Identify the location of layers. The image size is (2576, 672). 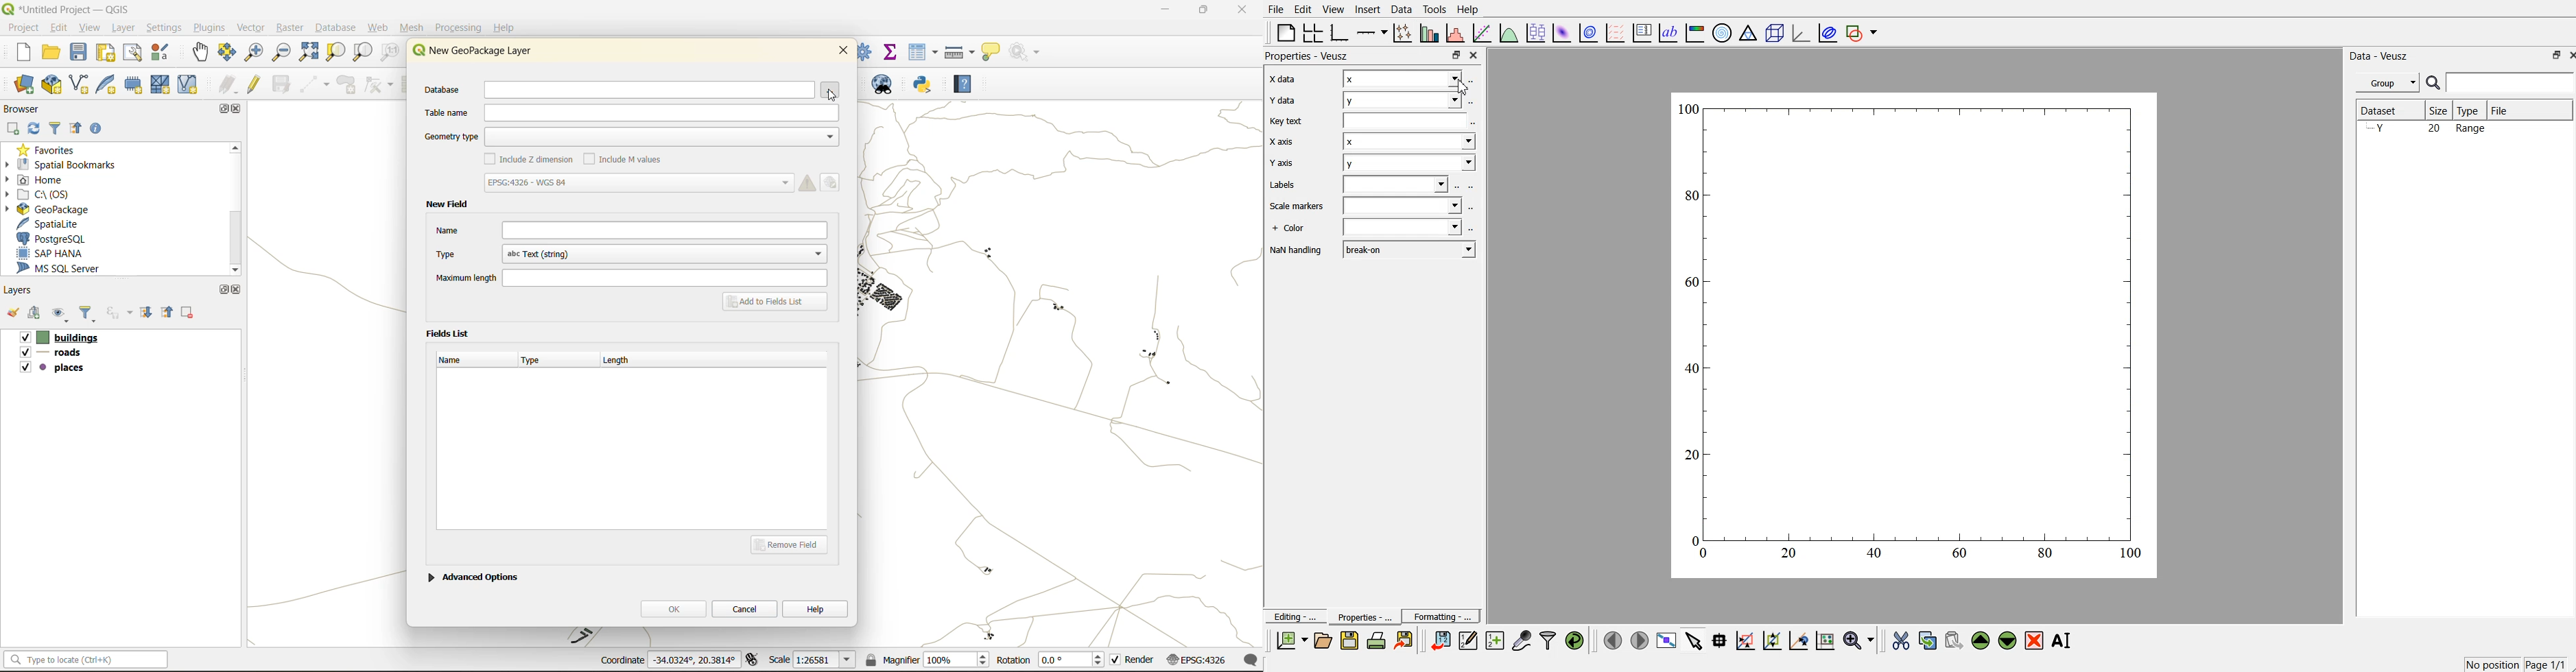
(21, 291).